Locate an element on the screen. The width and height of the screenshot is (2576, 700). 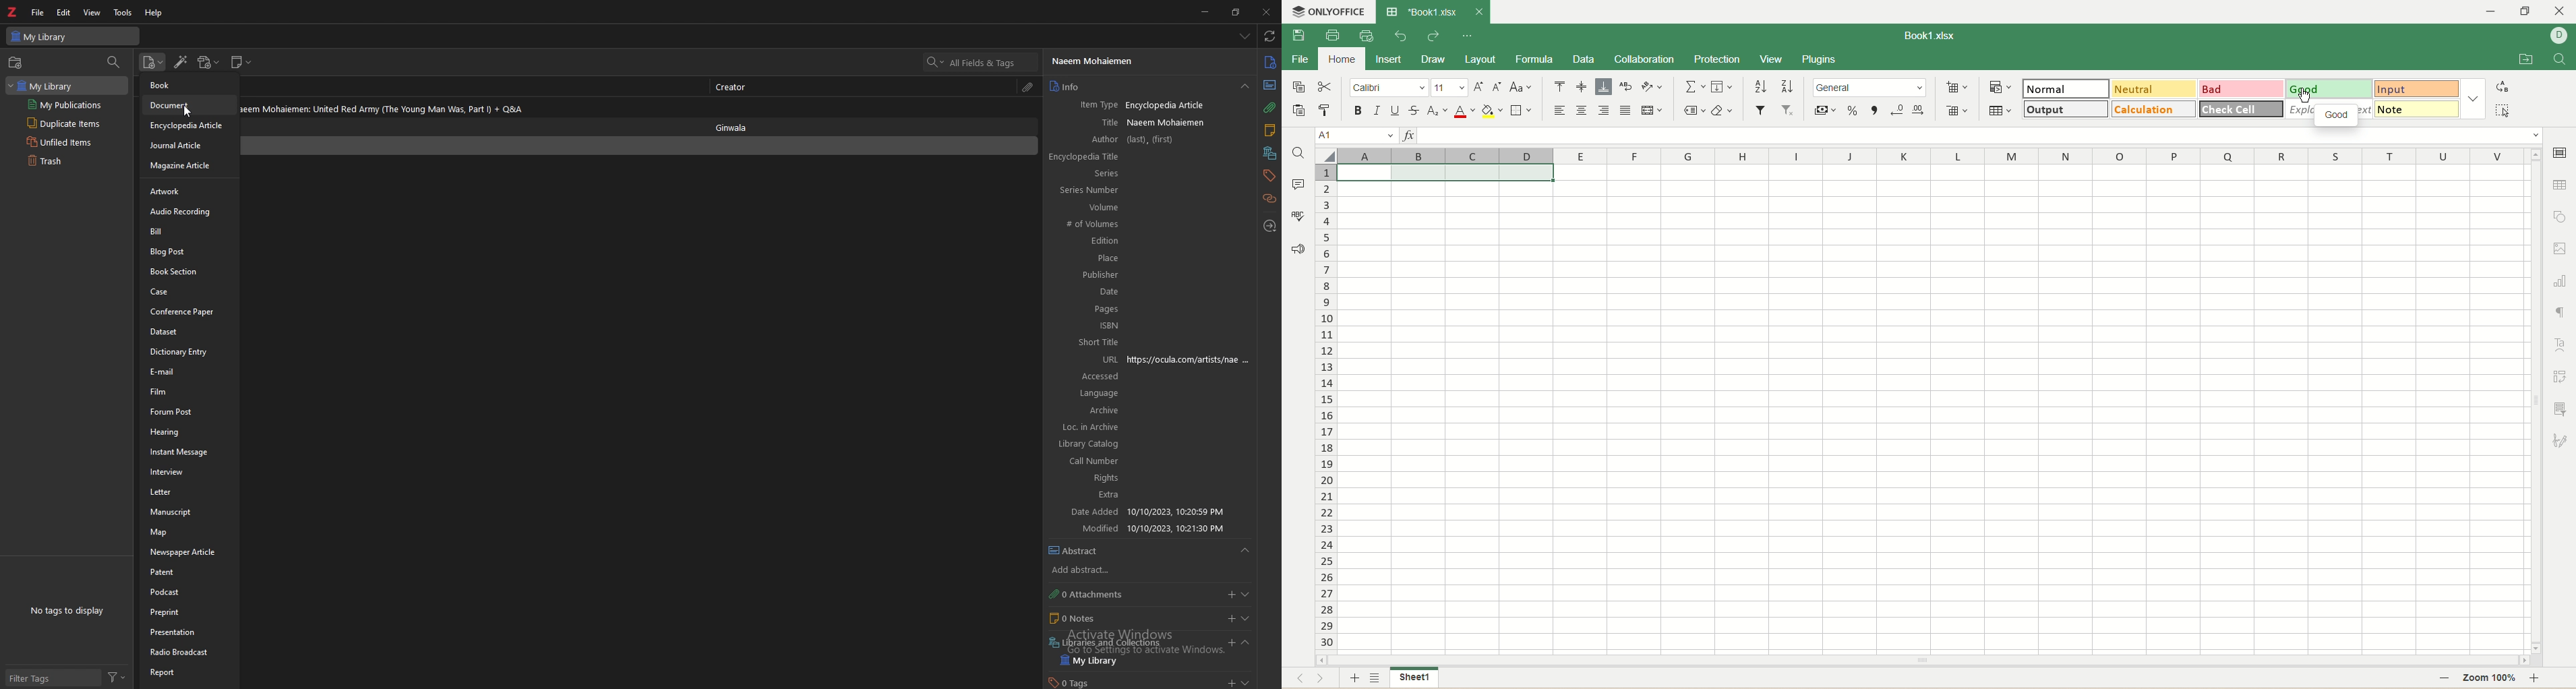
creator is located at coordinates (735, 86).